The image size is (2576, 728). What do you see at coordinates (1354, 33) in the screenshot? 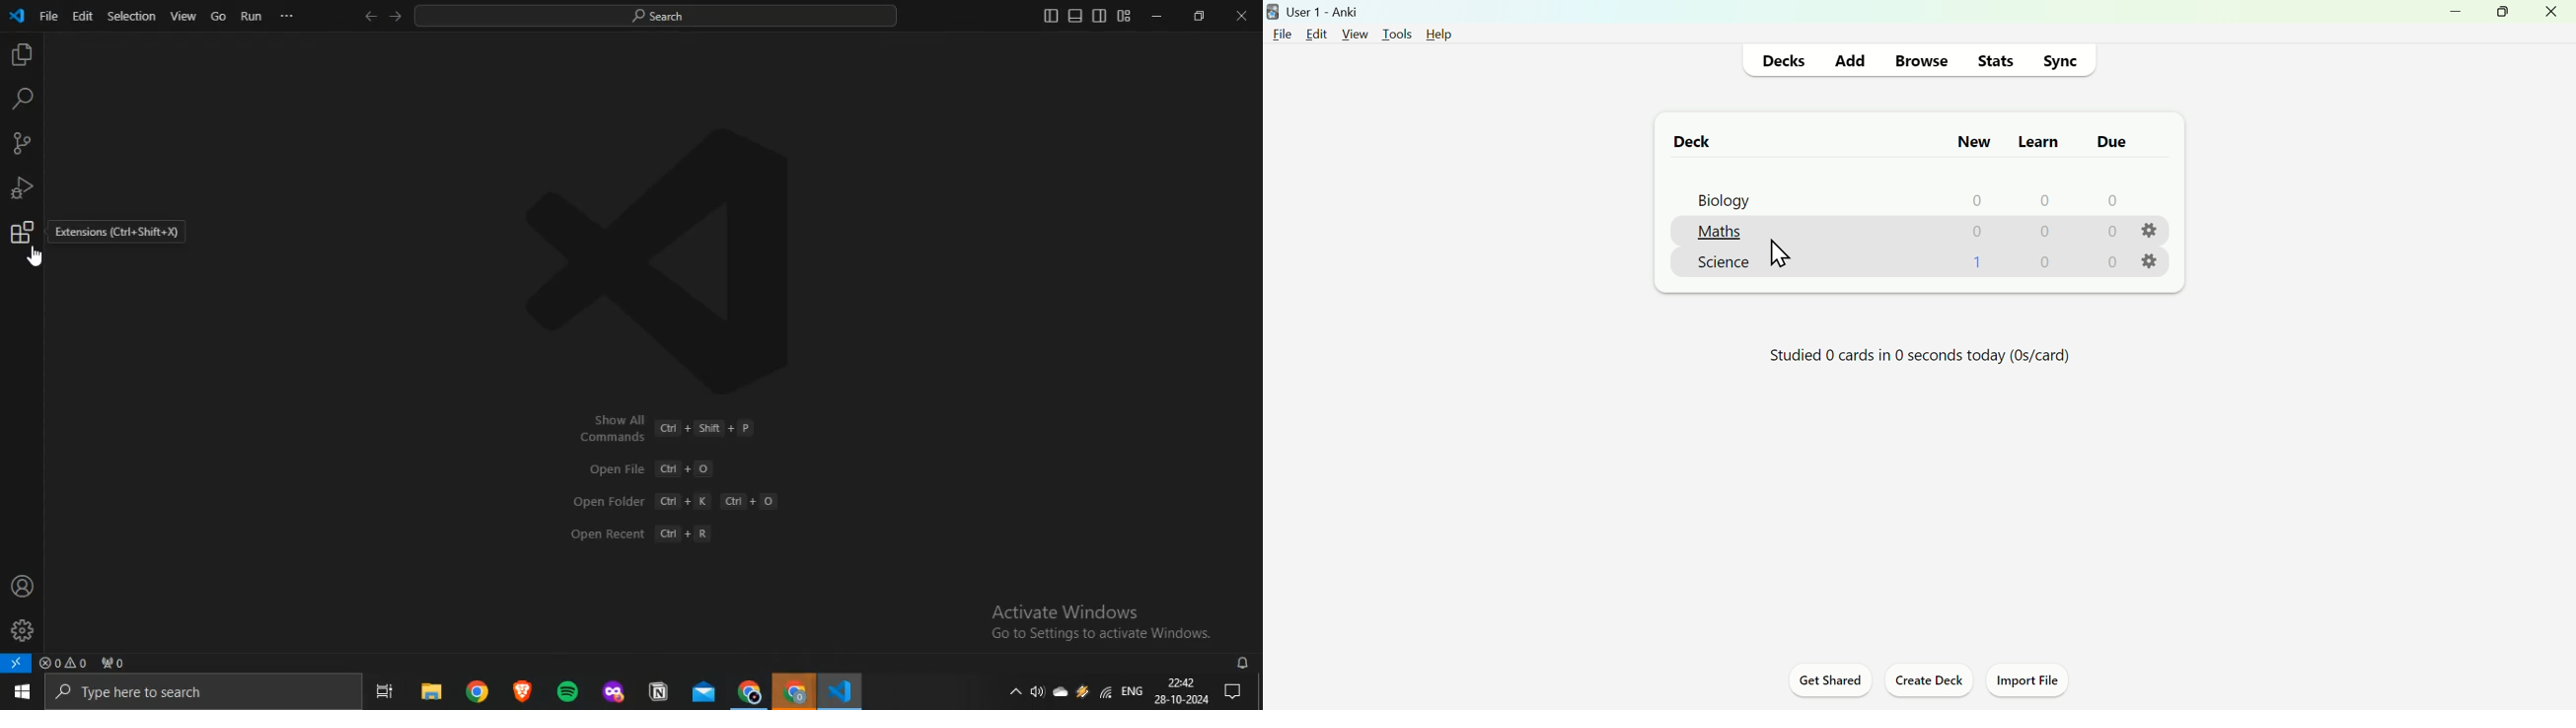
I see `View` at bounding box center [1354, 33].